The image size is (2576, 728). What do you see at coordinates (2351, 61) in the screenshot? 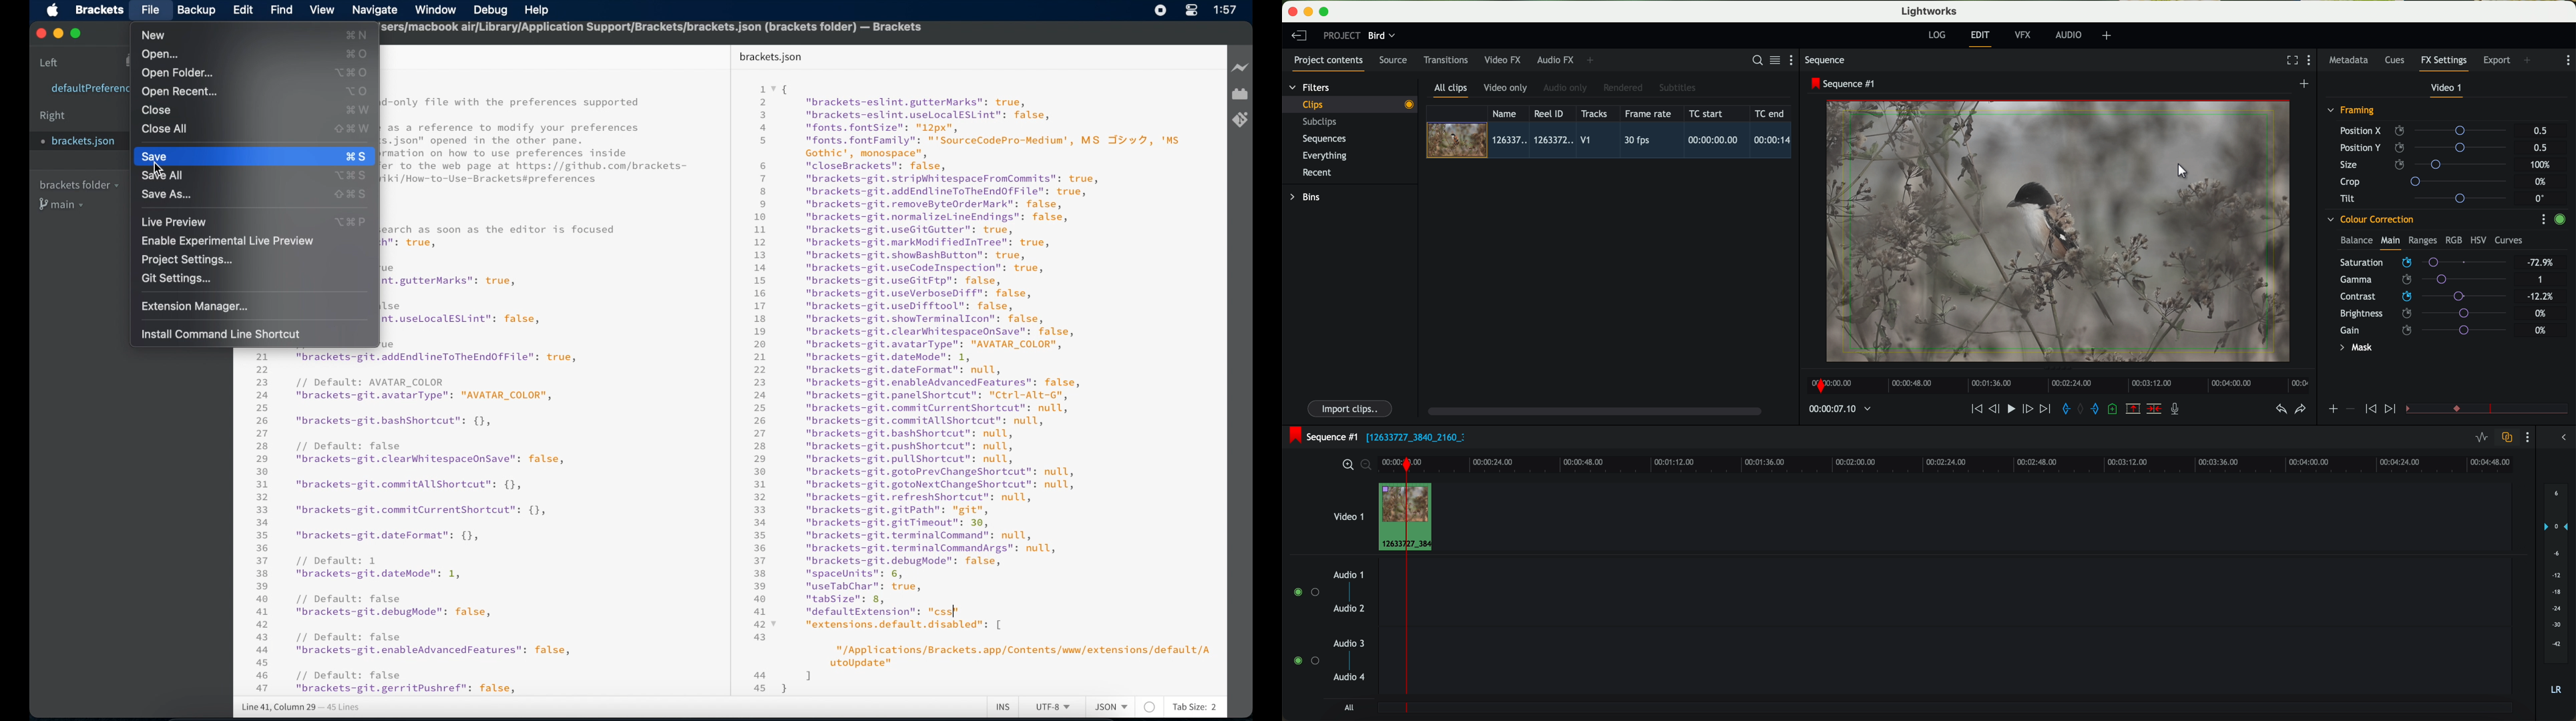
I see `metadata` at bounding box center [2351, 61].